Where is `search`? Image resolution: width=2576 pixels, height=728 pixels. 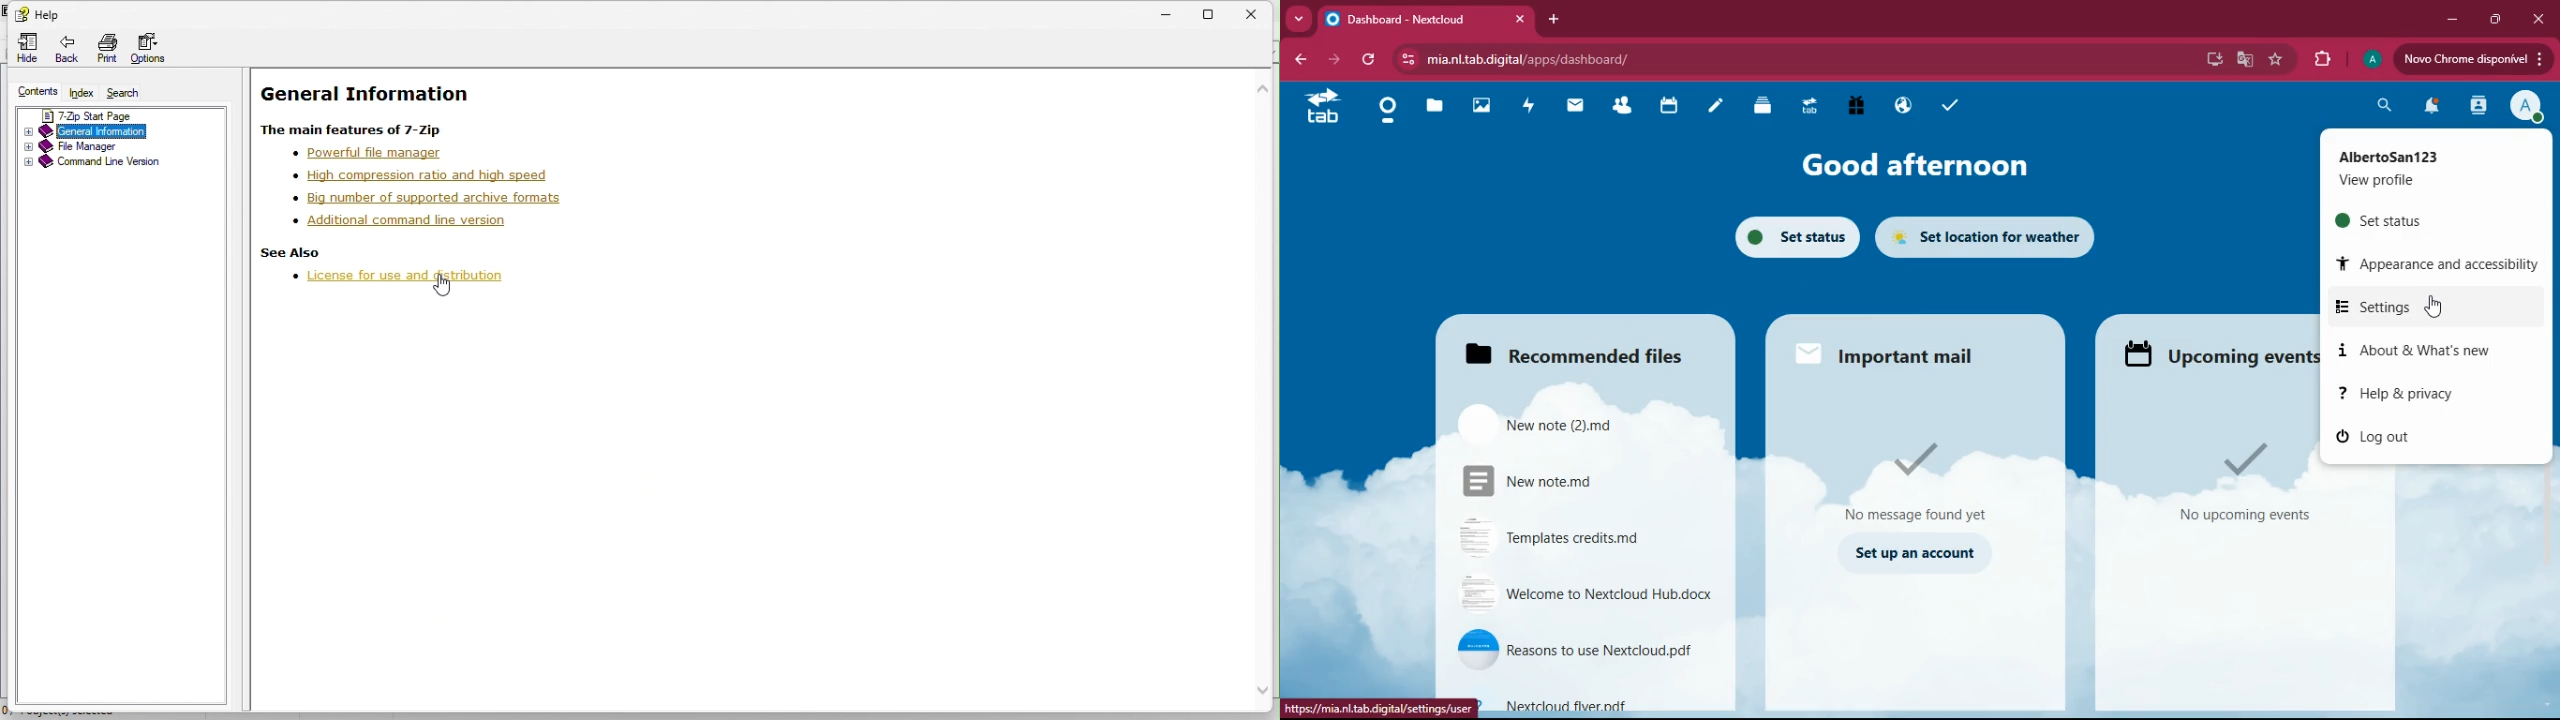
search is located at coordinates (2385, 103).